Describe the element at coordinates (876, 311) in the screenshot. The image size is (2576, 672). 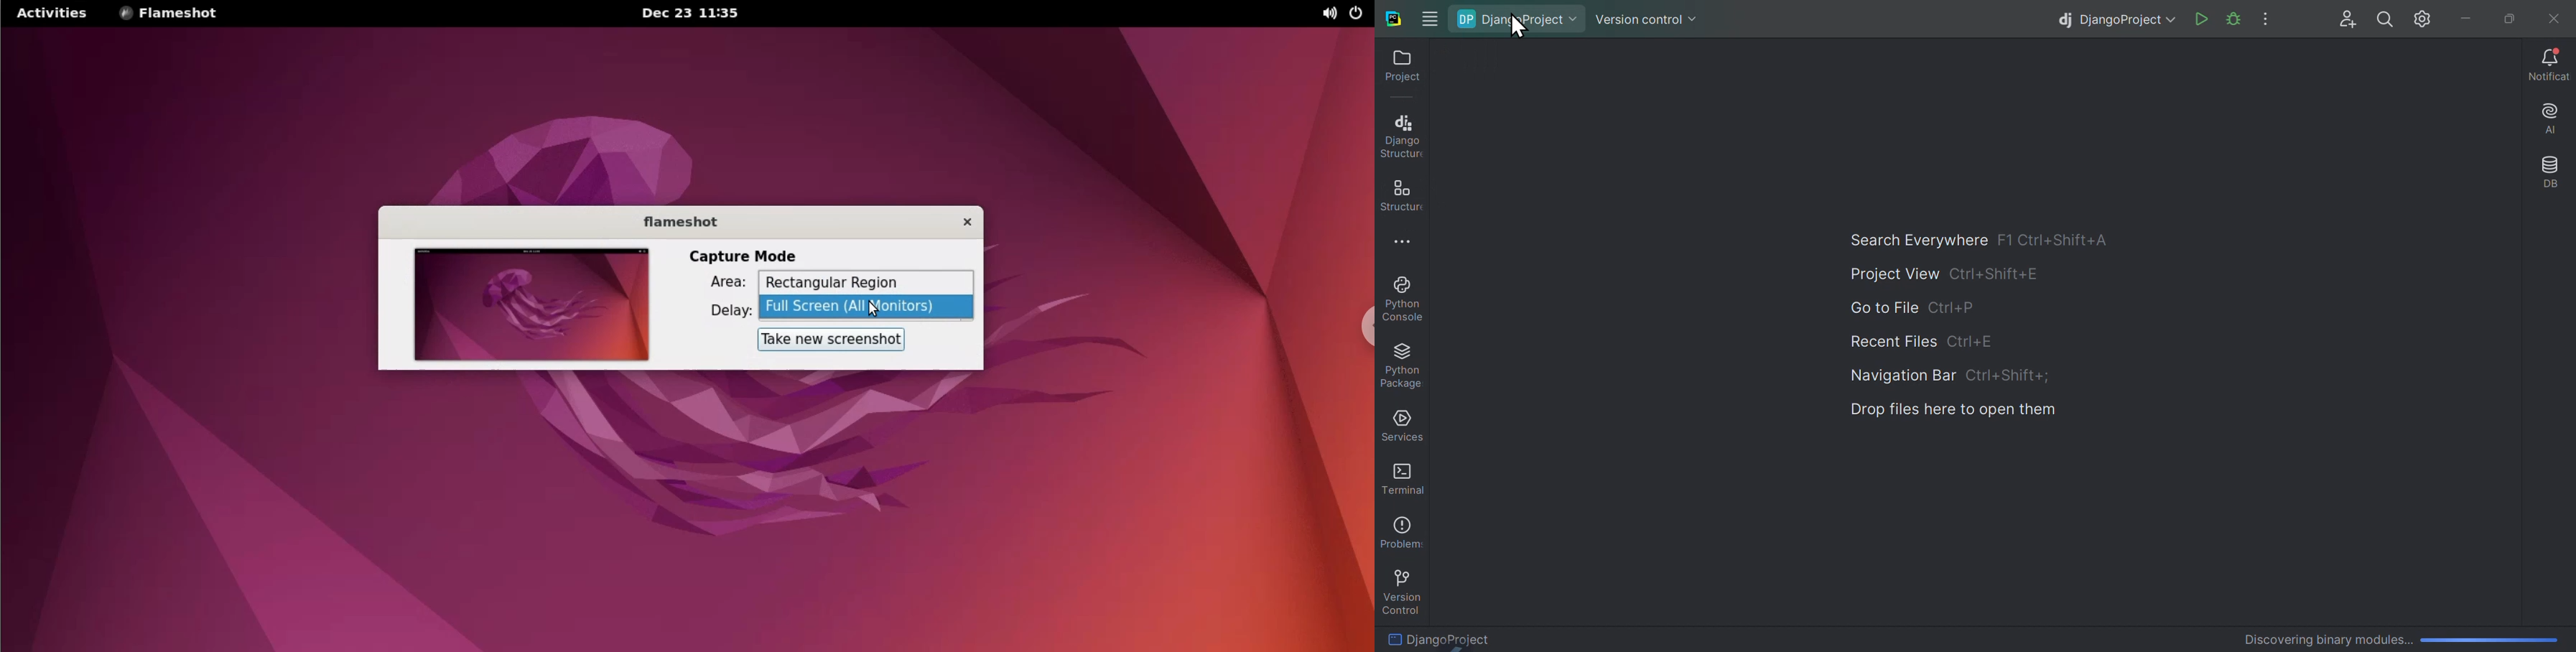
I see `cursor` at that location.